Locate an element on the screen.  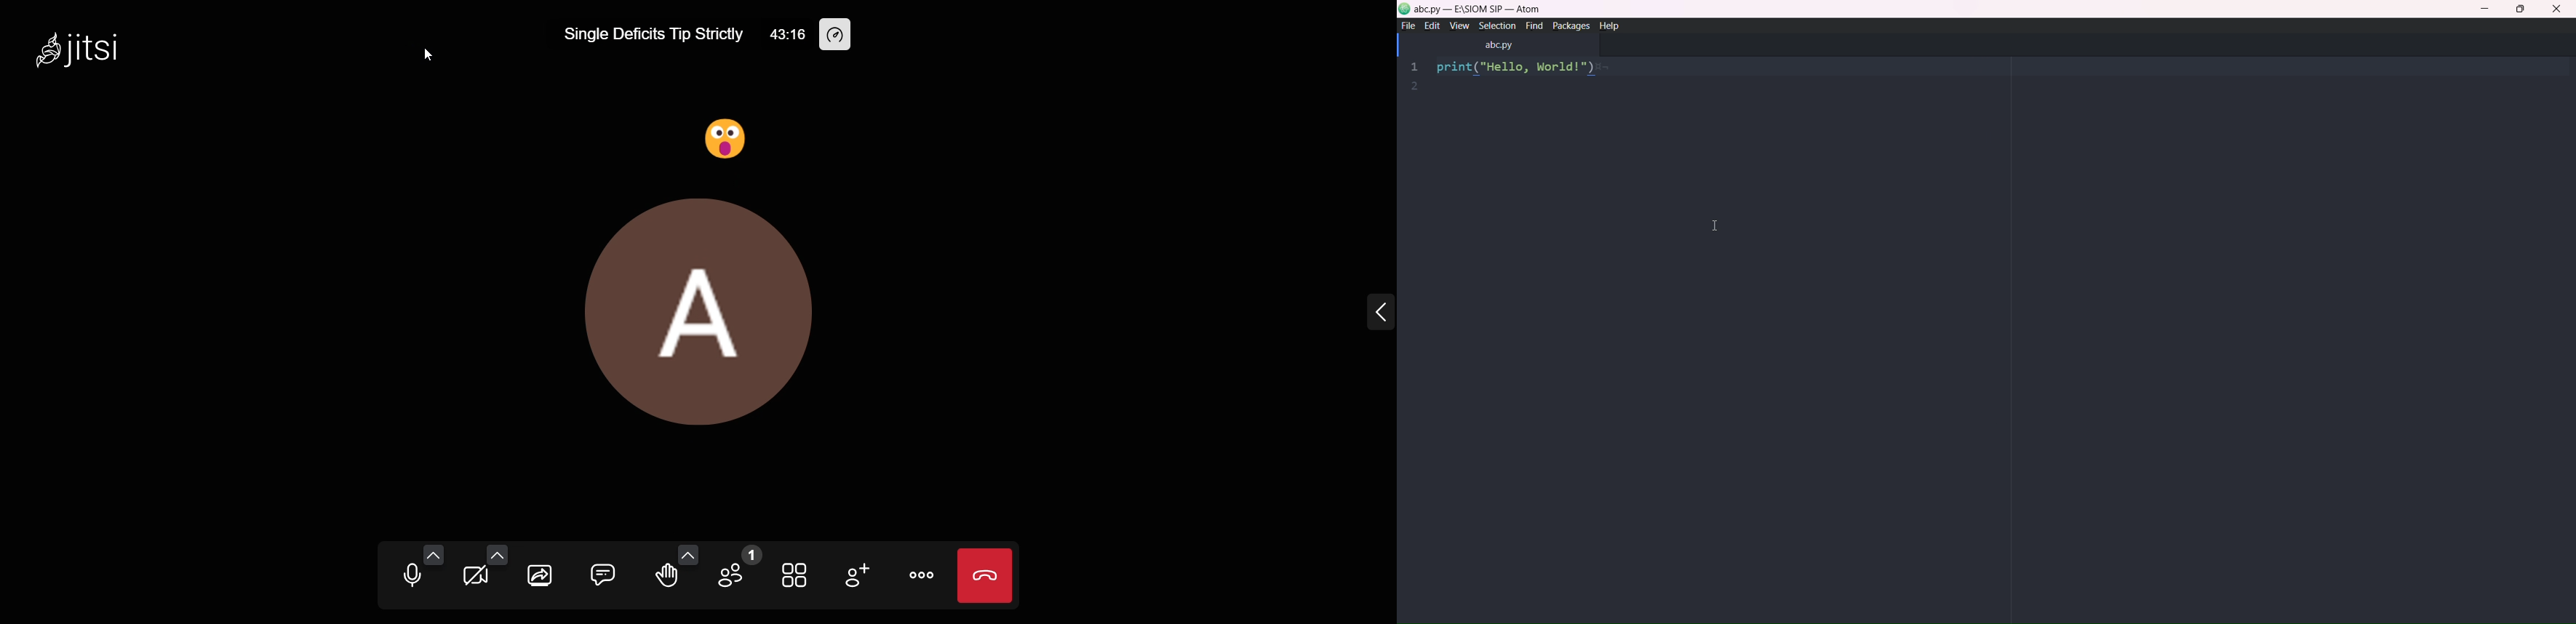
edit is located at coordinates (1429, 26).